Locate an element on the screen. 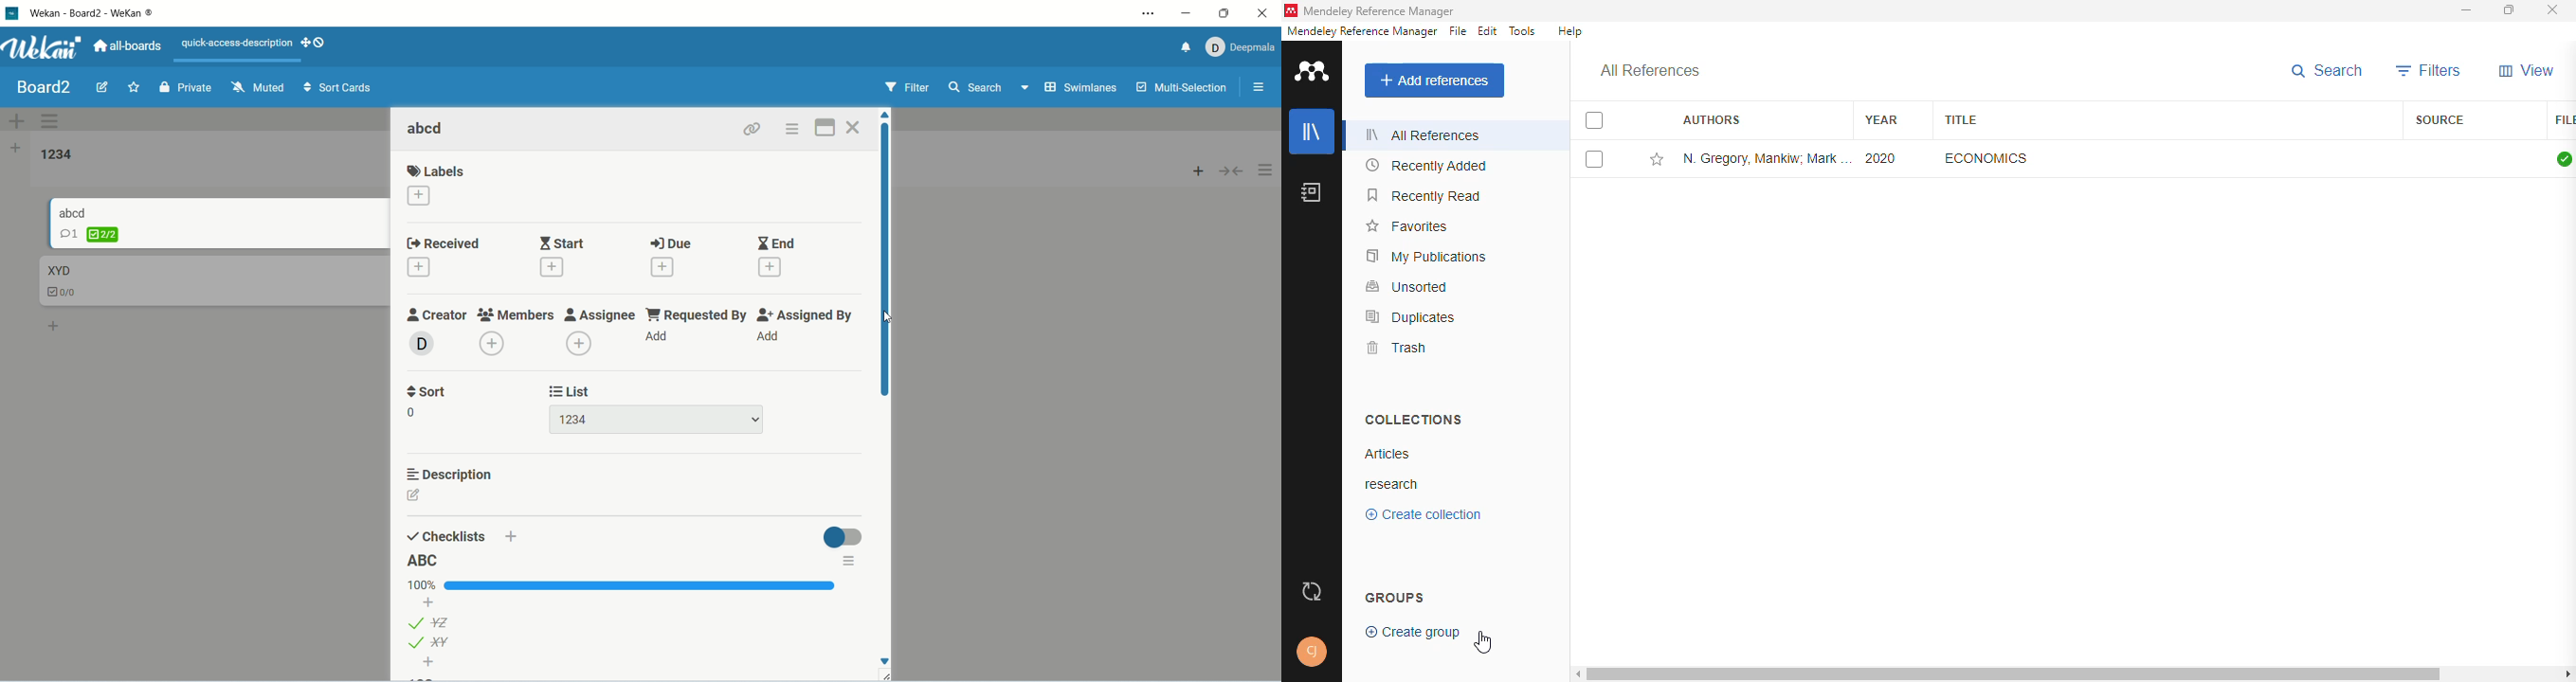 Image resolution: width=2576 pixels, height=700 pixels. Down is located at coordinates (885, 661).